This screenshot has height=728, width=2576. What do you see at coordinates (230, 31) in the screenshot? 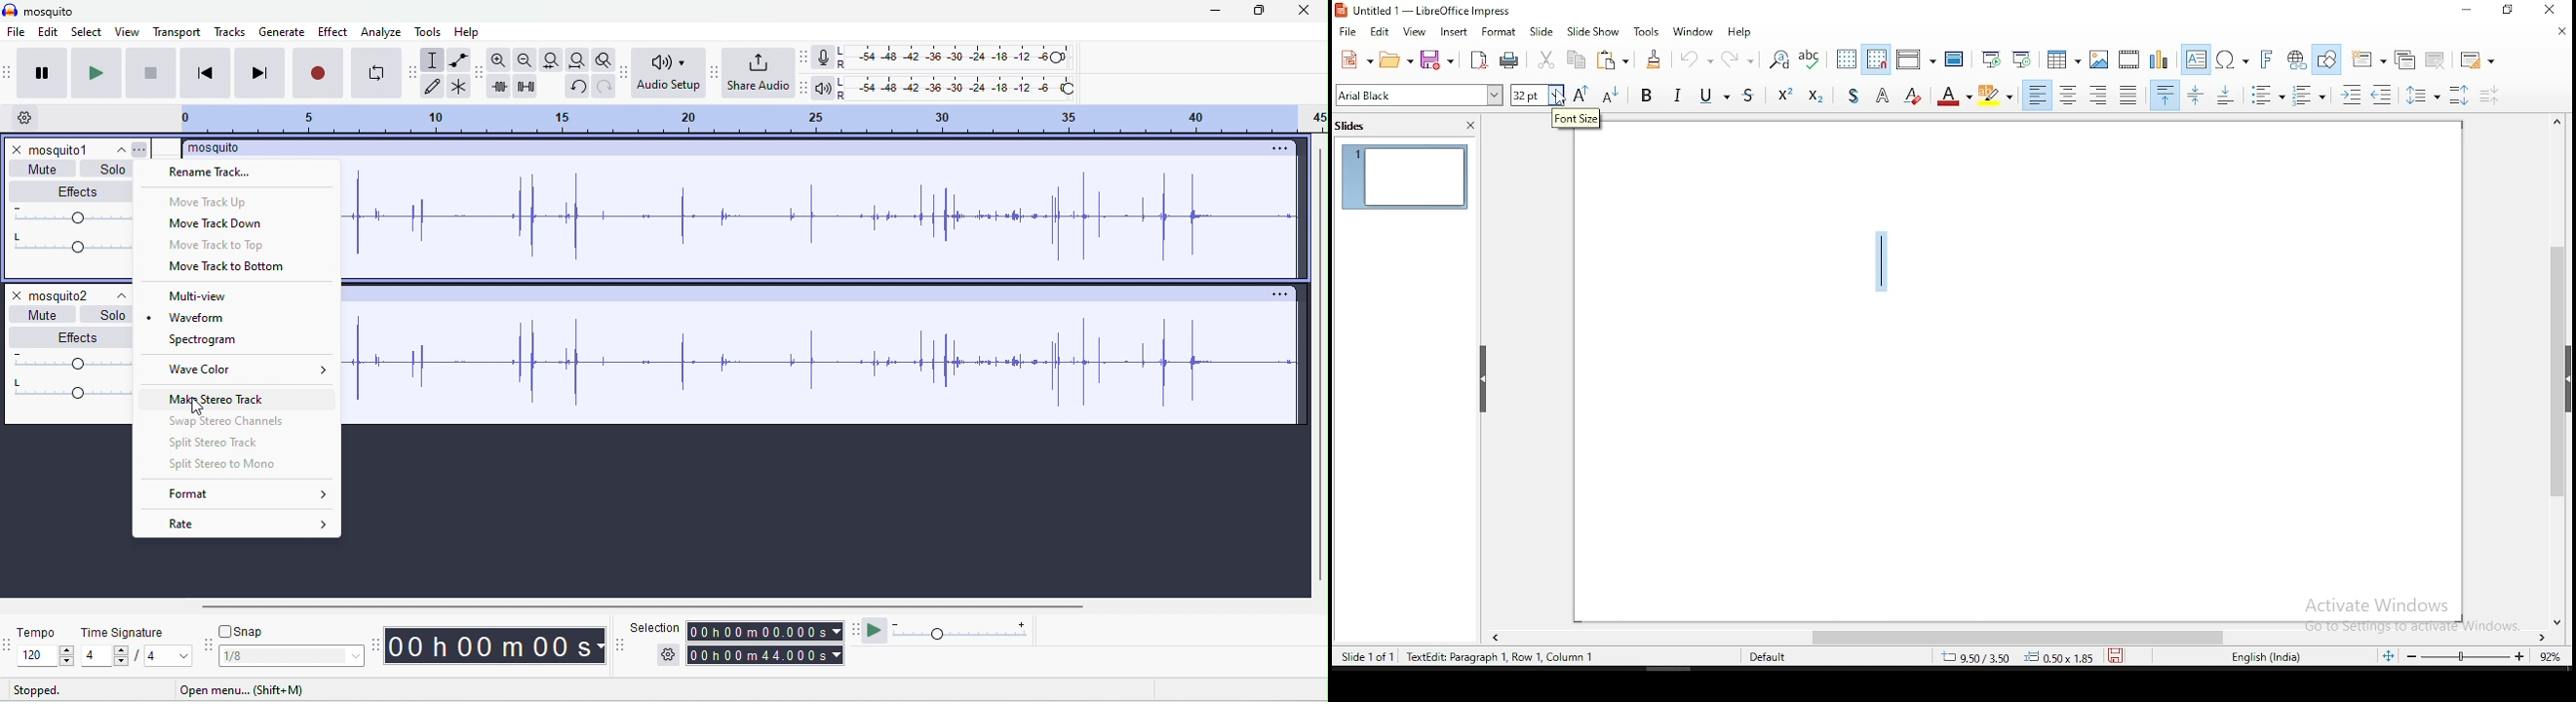
I see `tracks` at bounding box center [230, 31].